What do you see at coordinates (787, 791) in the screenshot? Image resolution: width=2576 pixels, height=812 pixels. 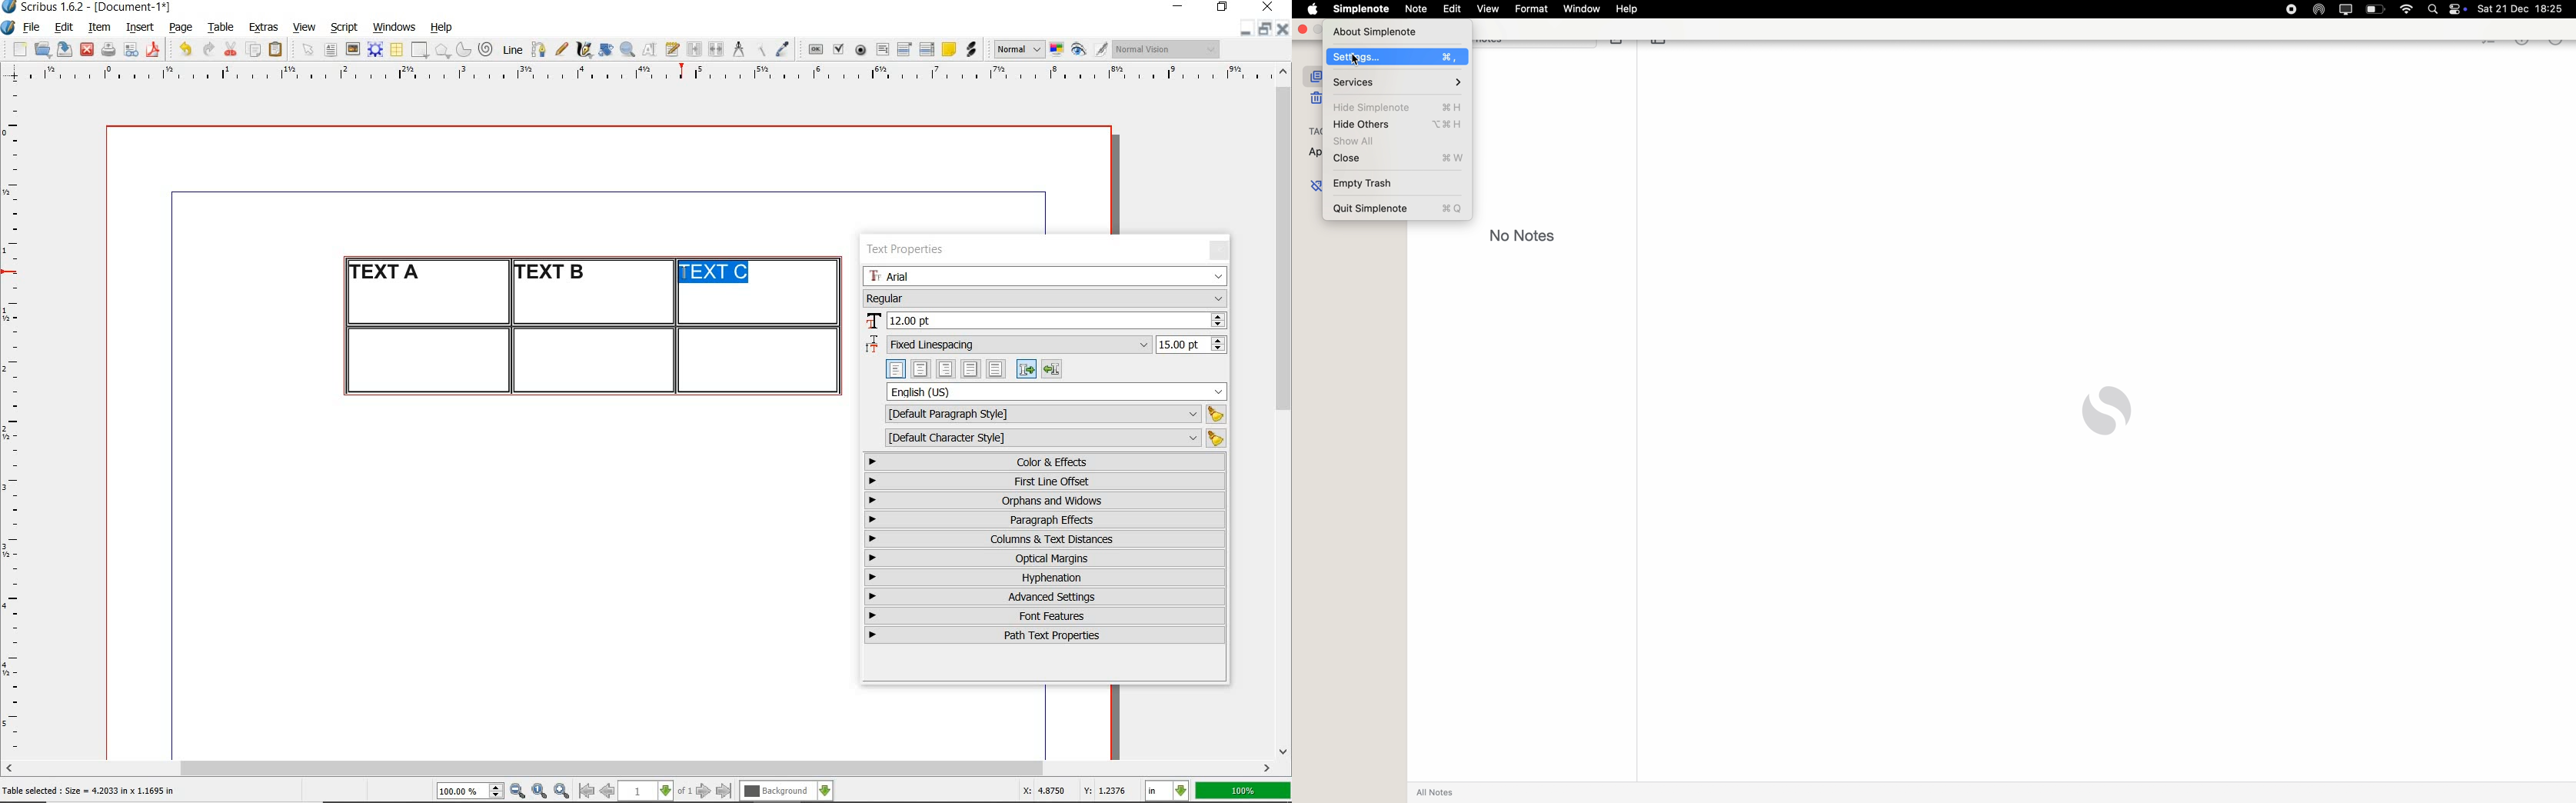 I see `select the current layer` at bounding box center [787, 791].